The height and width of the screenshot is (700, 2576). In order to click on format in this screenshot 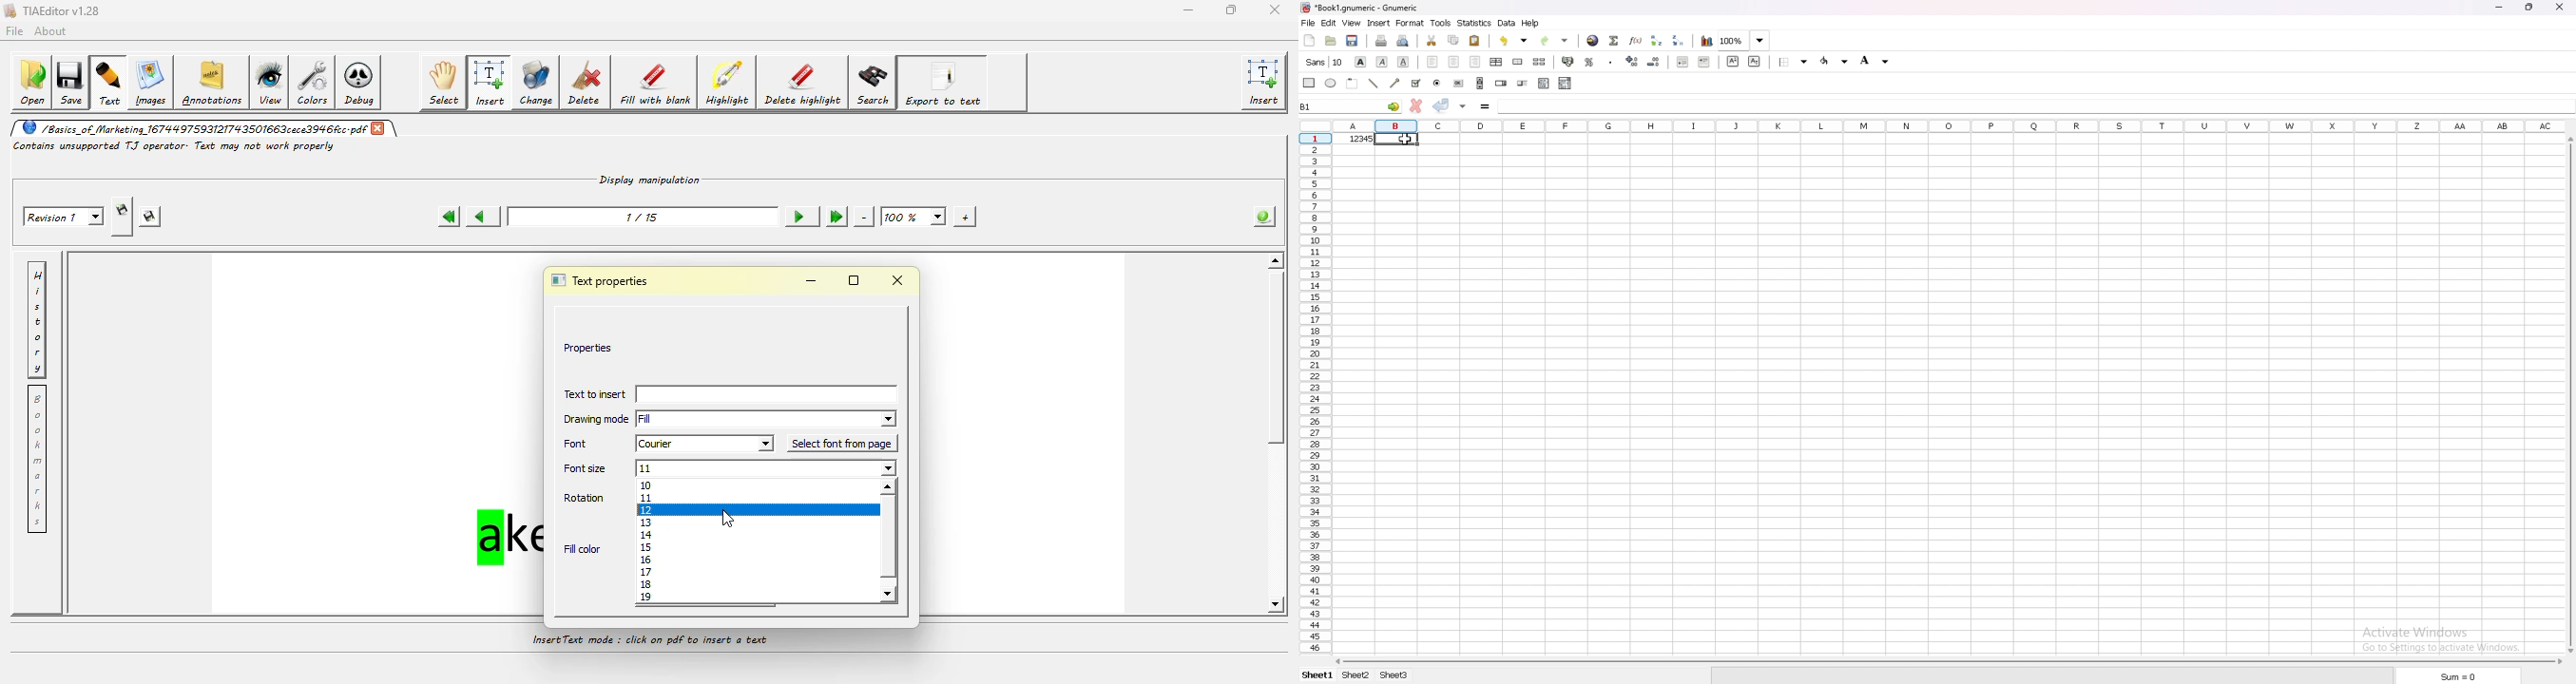, I will do `click(1410, 23)`.